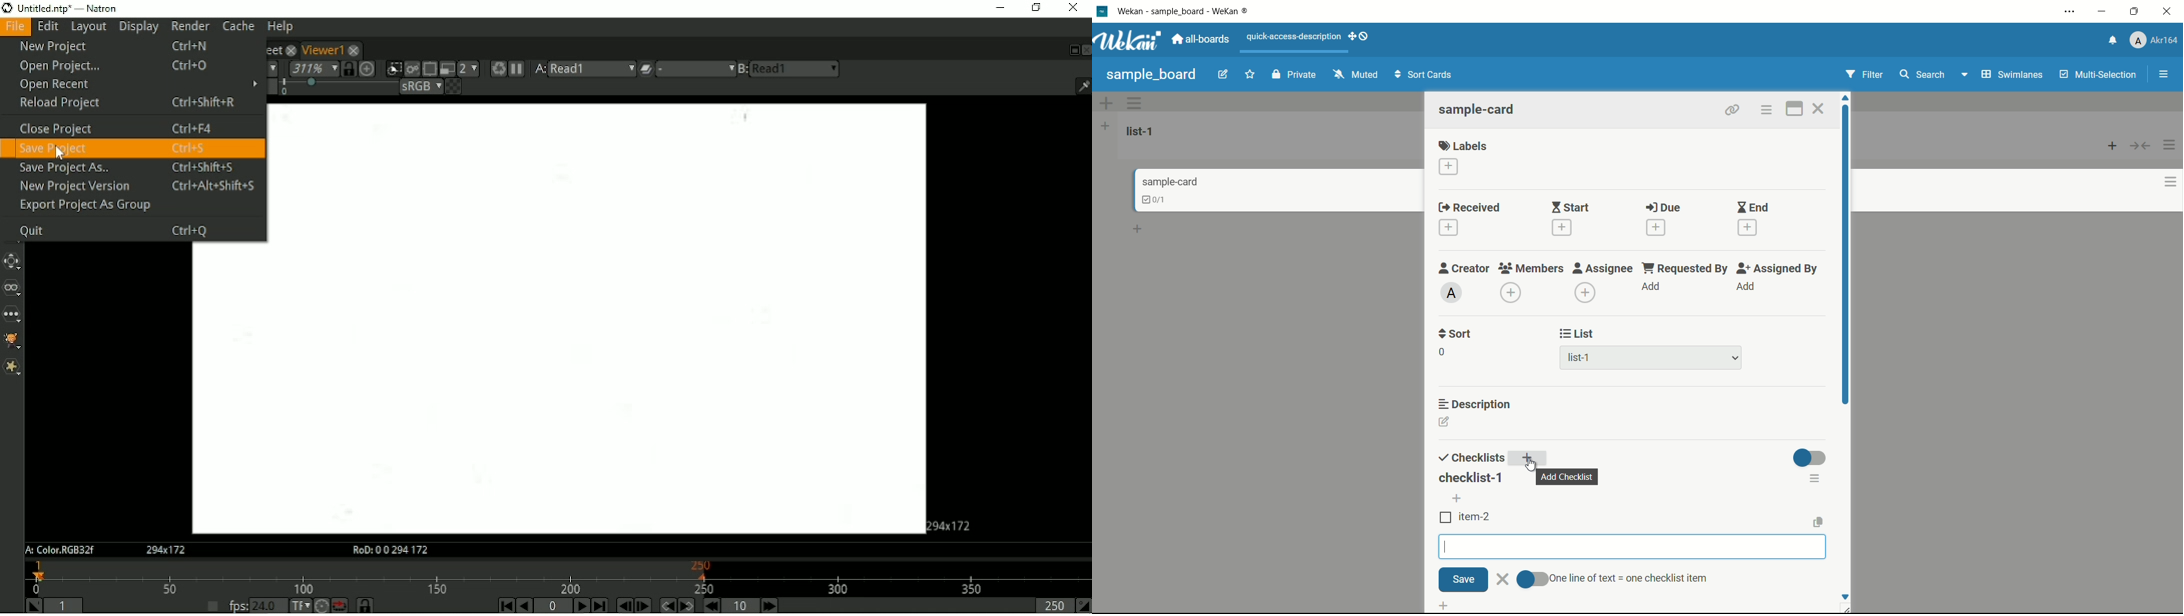 This screenshot has height=616, width=2184. I want to click on add, so click(1745, 287).